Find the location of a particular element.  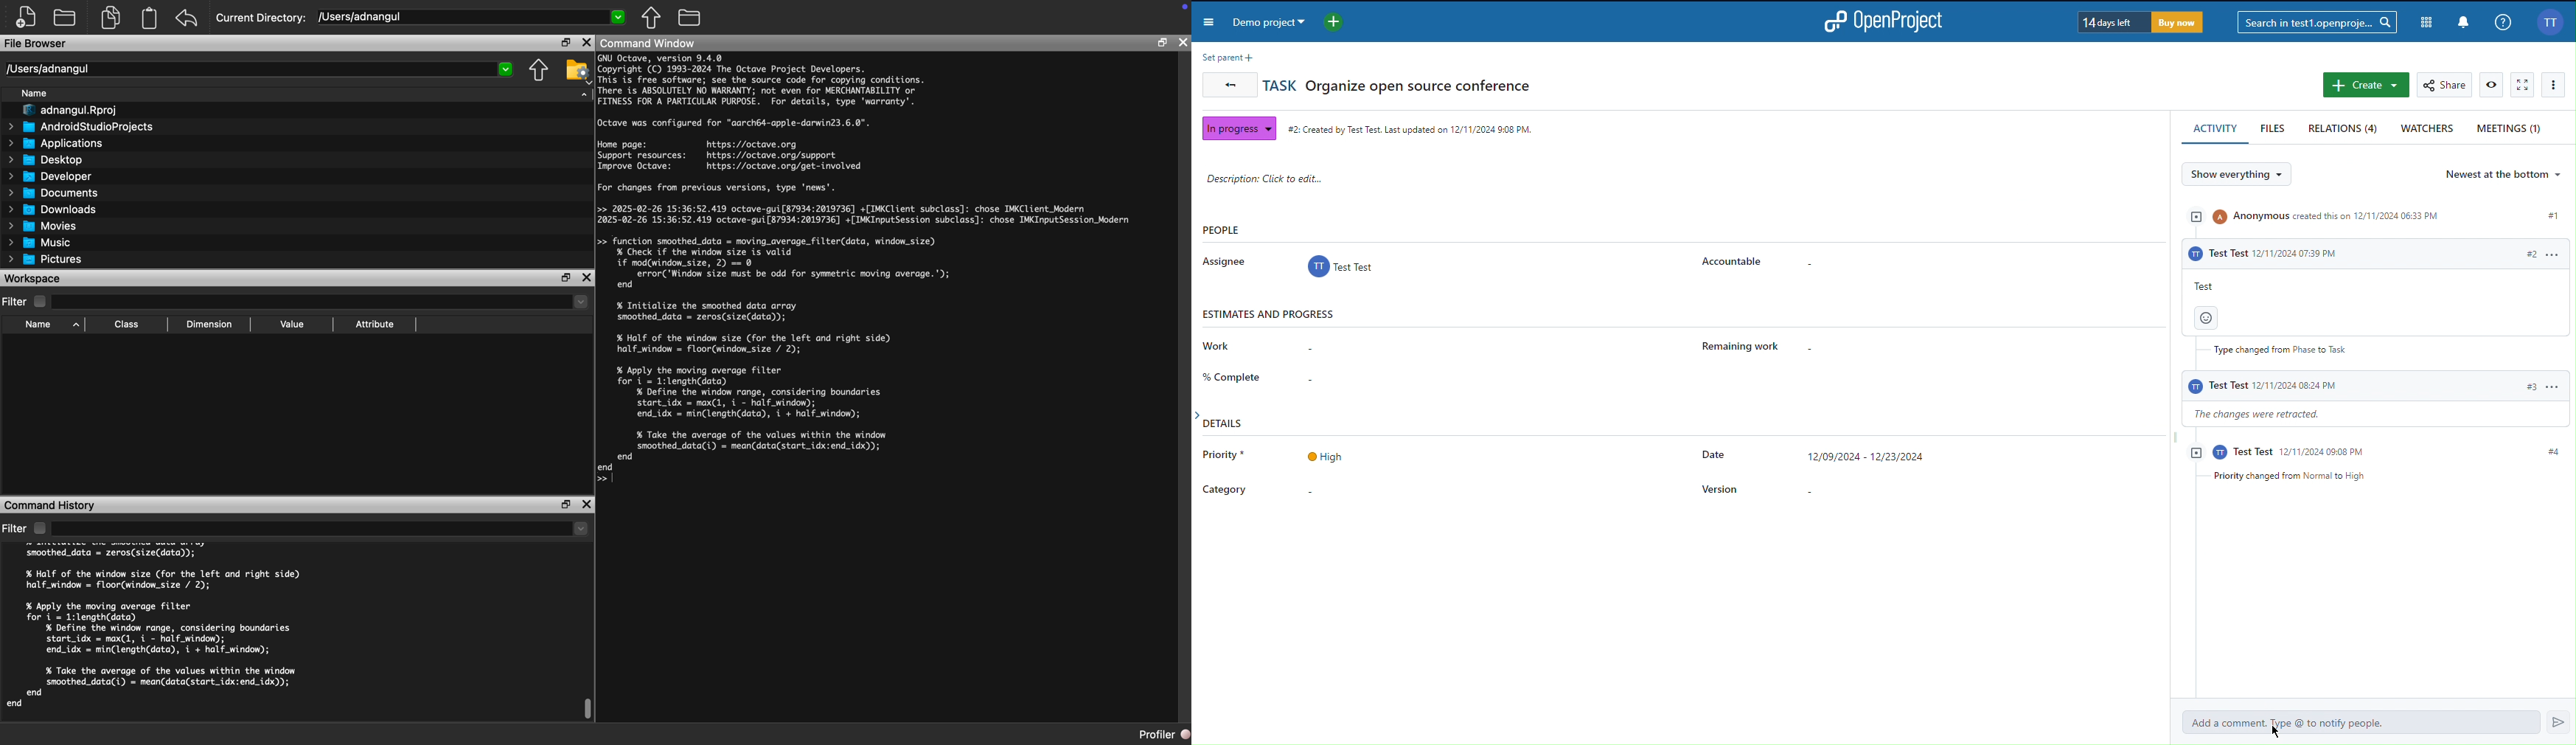

People is located at coordinates (1497, 251).